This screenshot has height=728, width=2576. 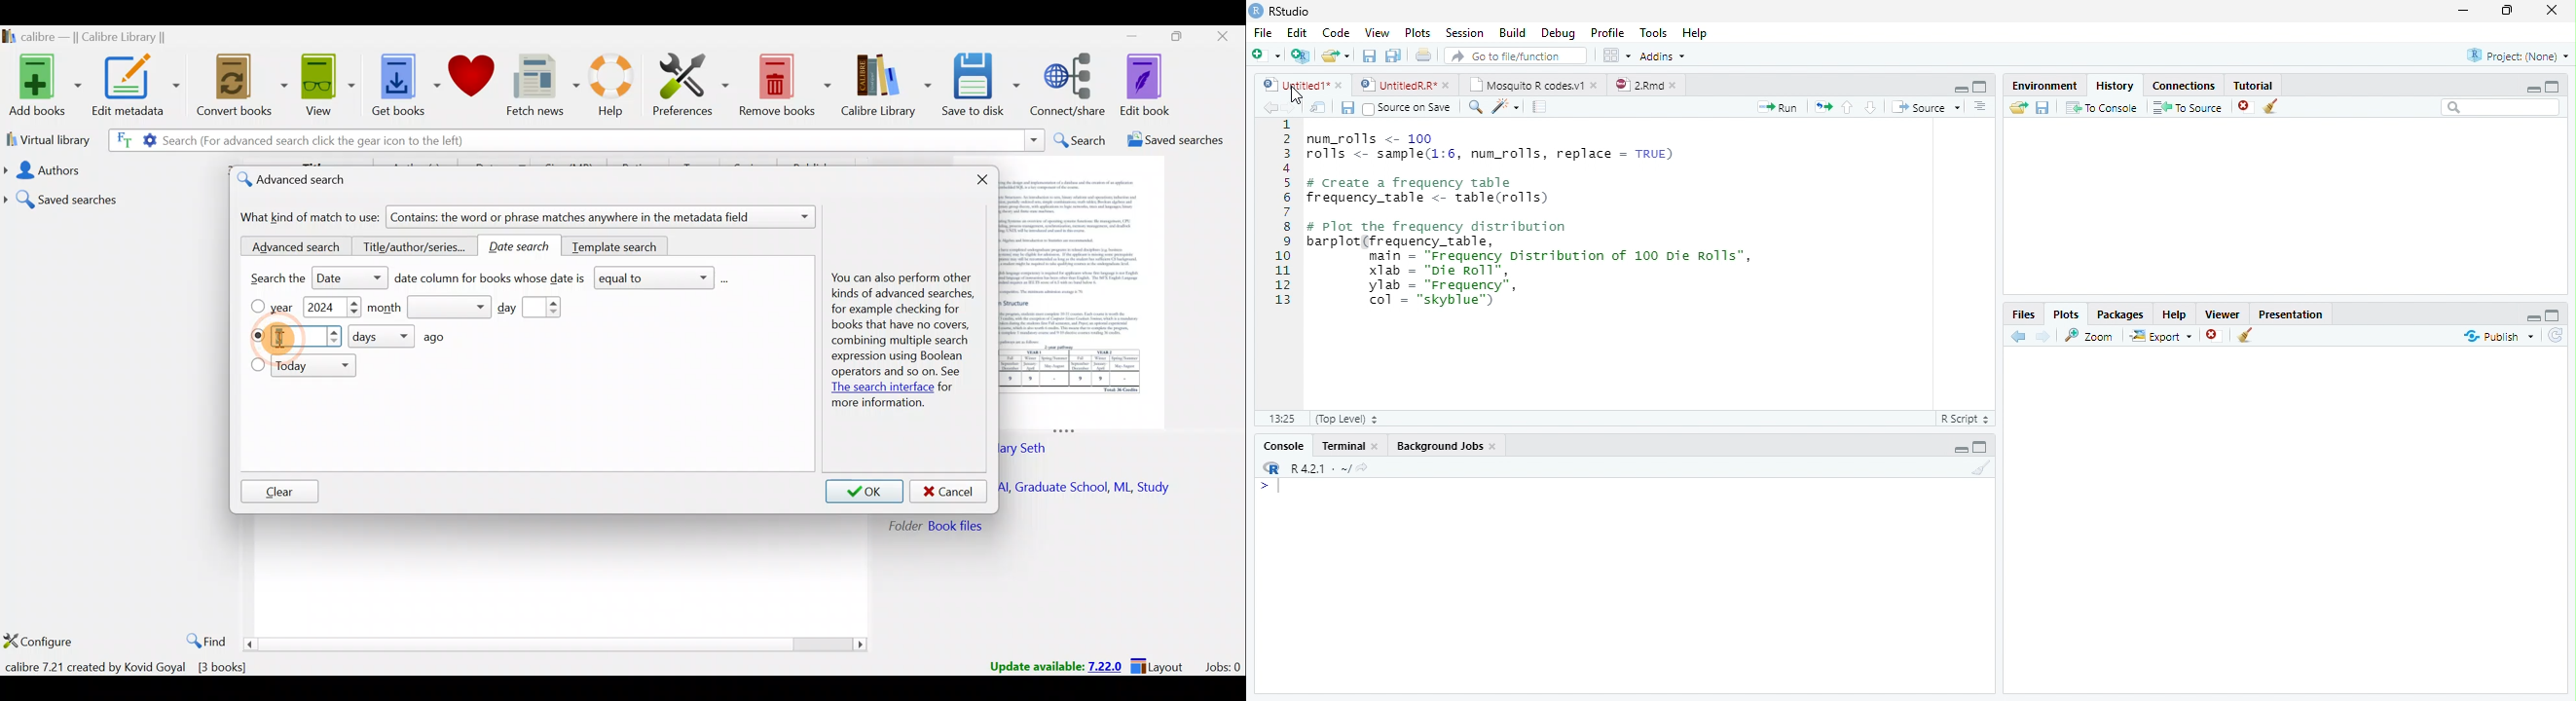 What do you see at coordinates (1418, 31) in the screenshot?
I see `Plots` at bounding box center [1418, 31].